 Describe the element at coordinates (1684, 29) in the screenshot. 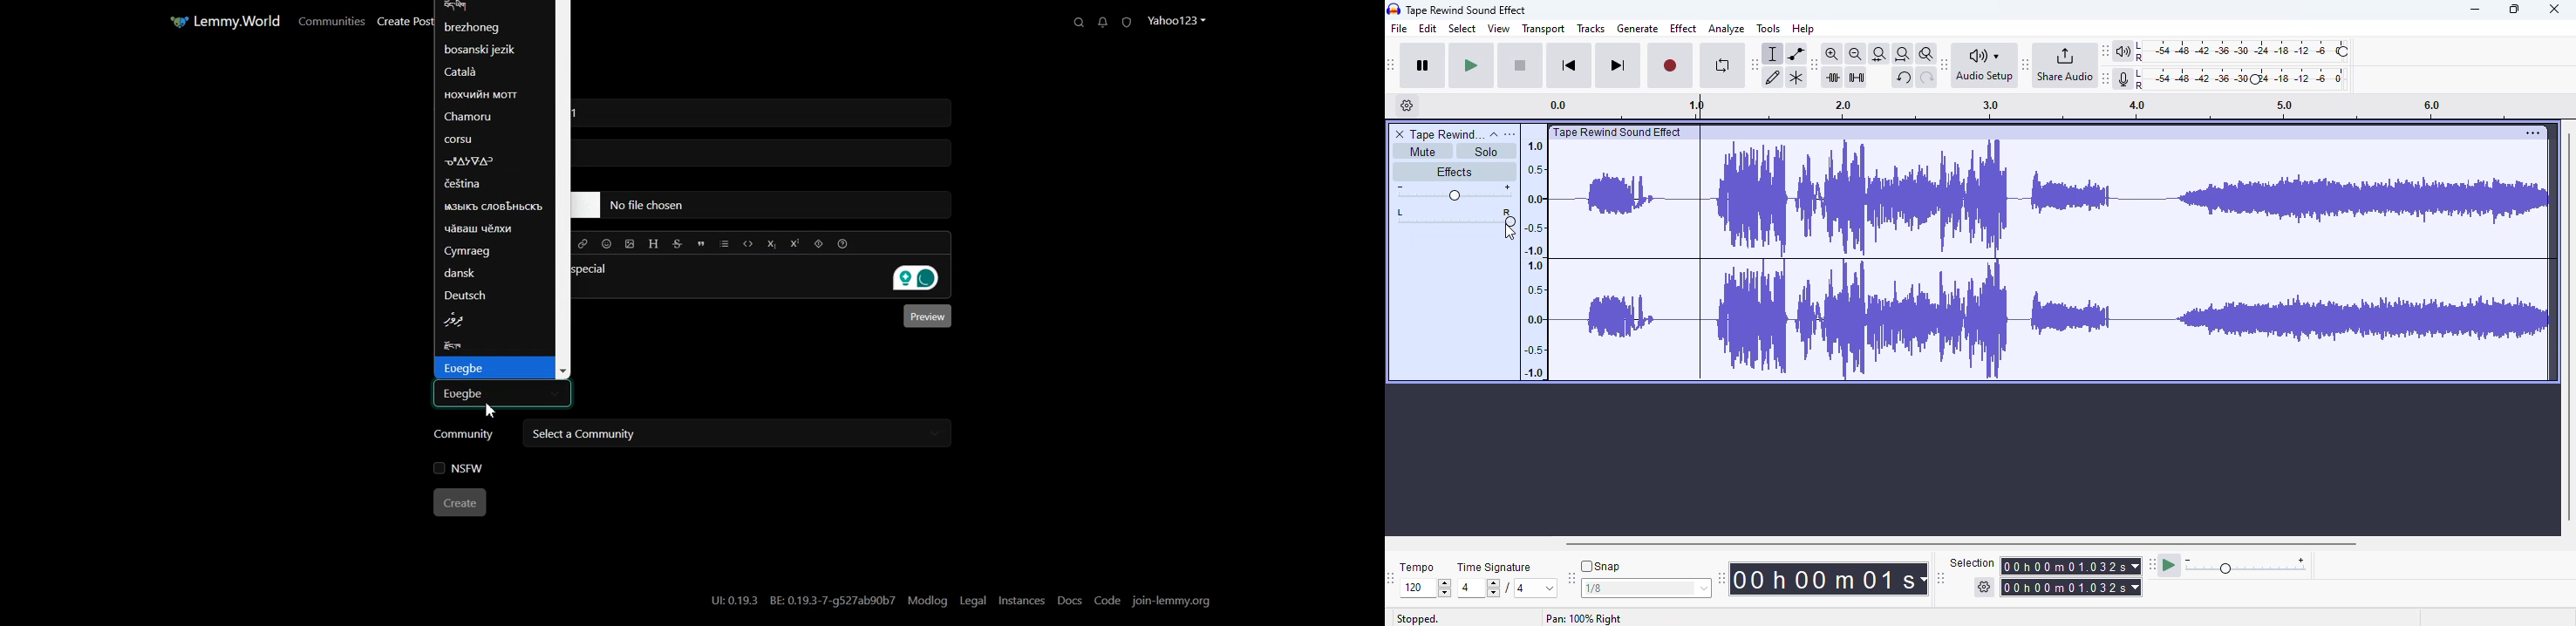

I see `effect` at that location.